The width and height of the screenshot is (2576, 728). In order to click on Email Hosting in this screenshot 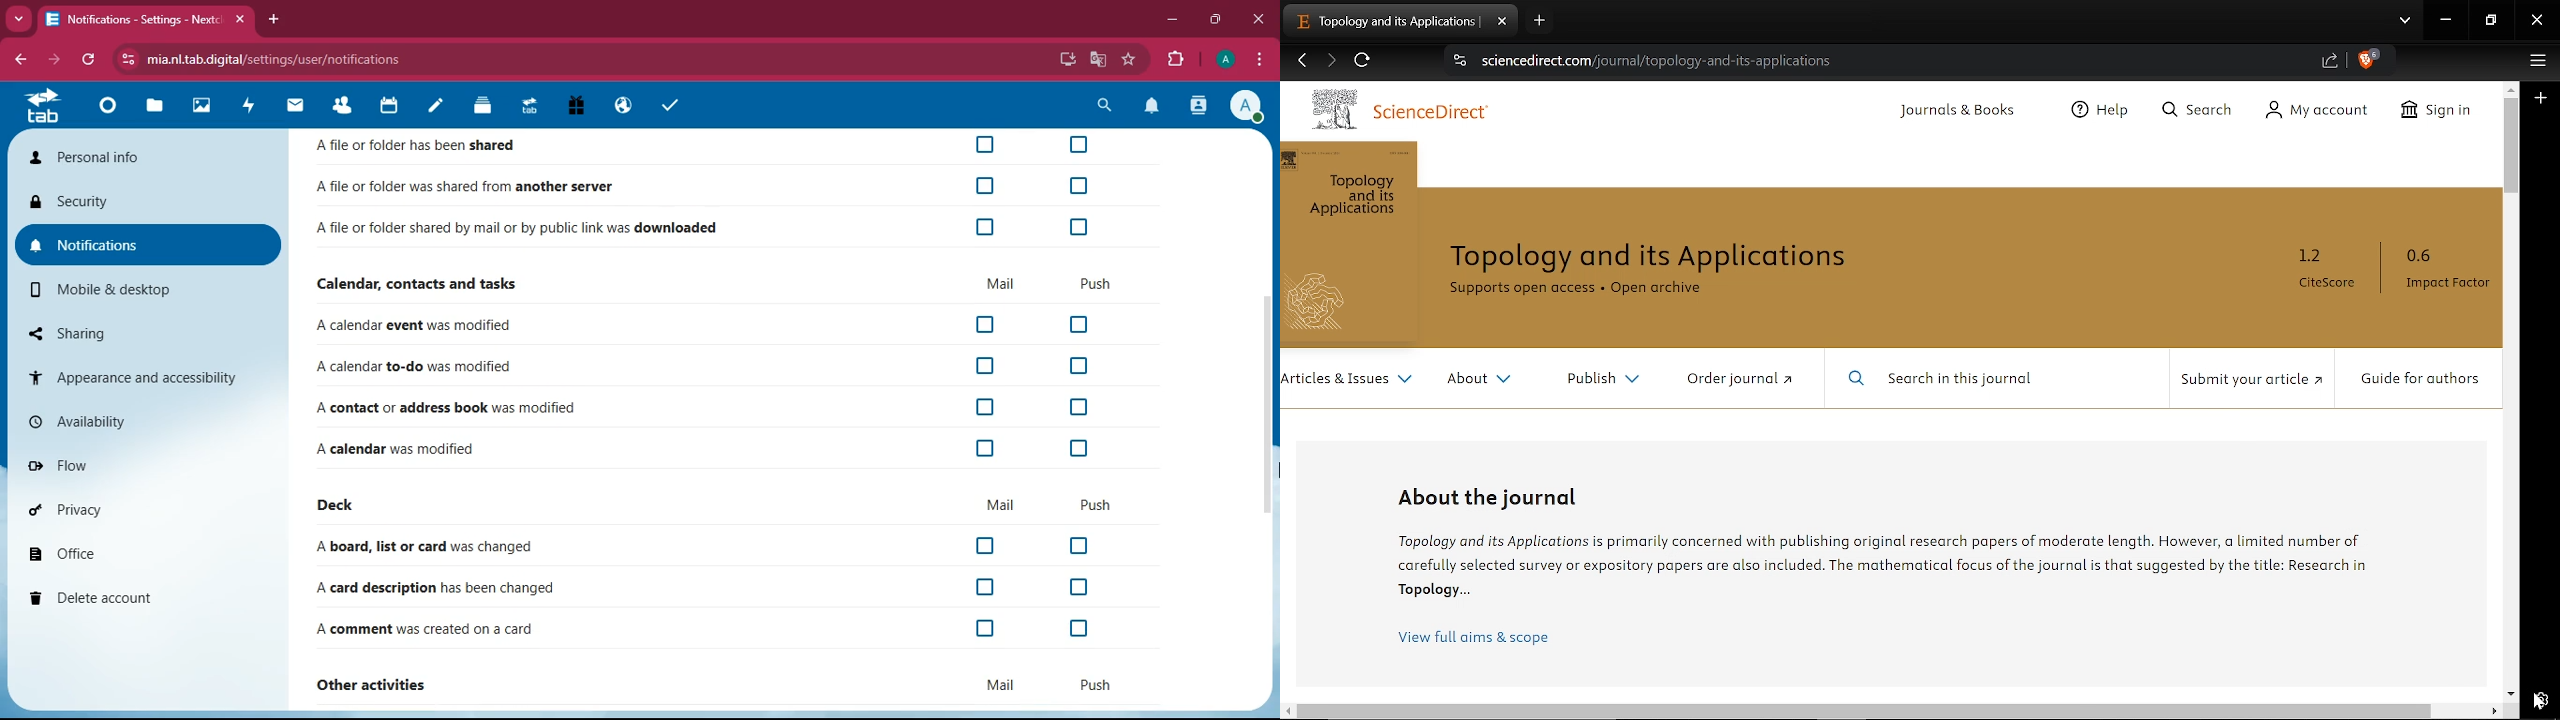, I will do `click(624, 108)`.